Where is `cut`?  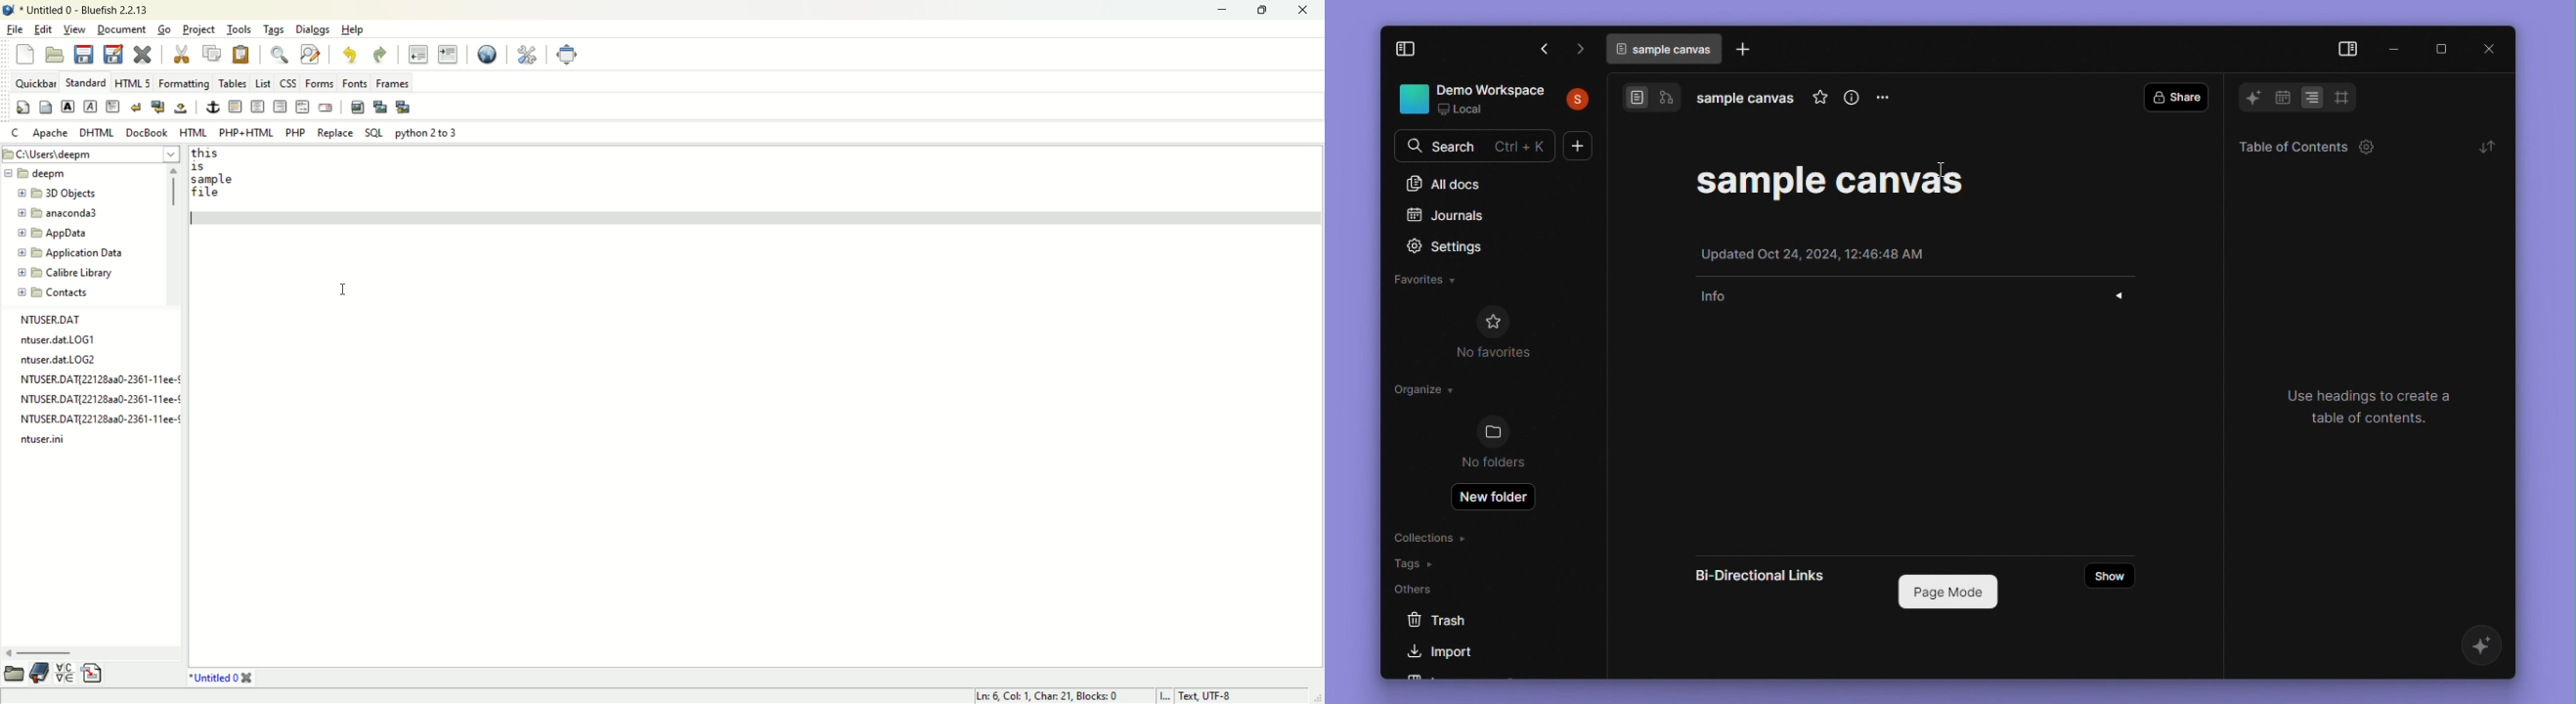
cut is located at coordinates (186, 54).